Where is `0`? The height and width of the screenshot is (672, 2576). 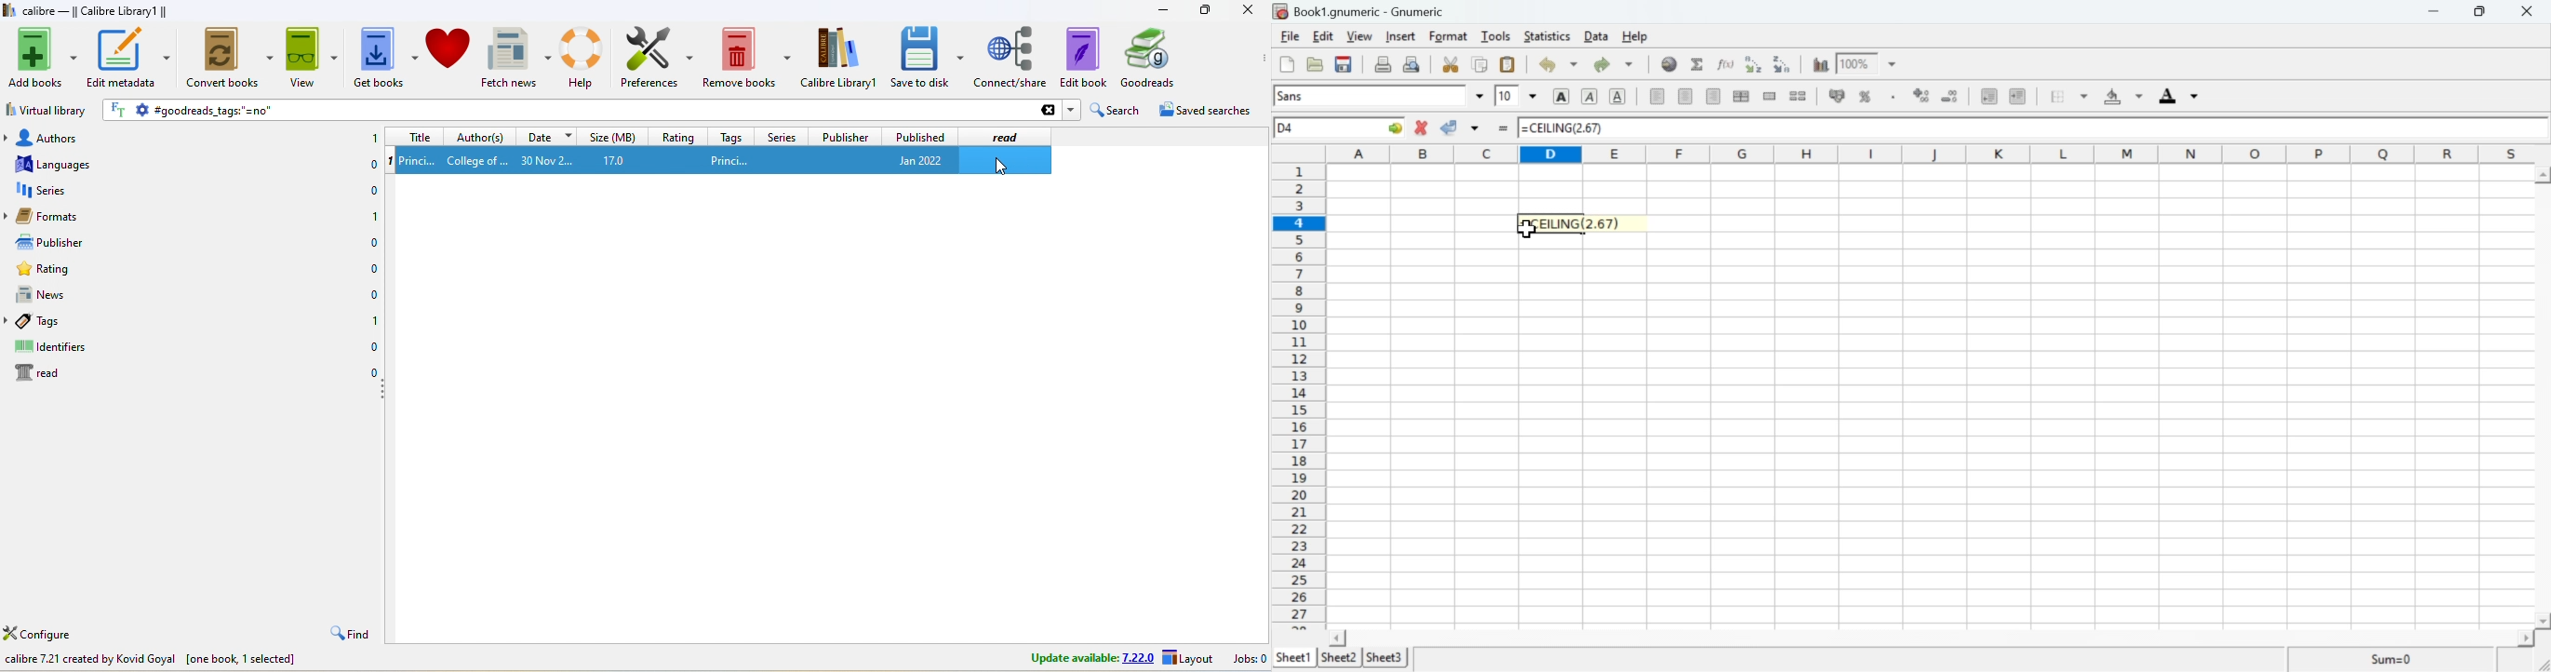 0 is located at coordinates (373, 244).